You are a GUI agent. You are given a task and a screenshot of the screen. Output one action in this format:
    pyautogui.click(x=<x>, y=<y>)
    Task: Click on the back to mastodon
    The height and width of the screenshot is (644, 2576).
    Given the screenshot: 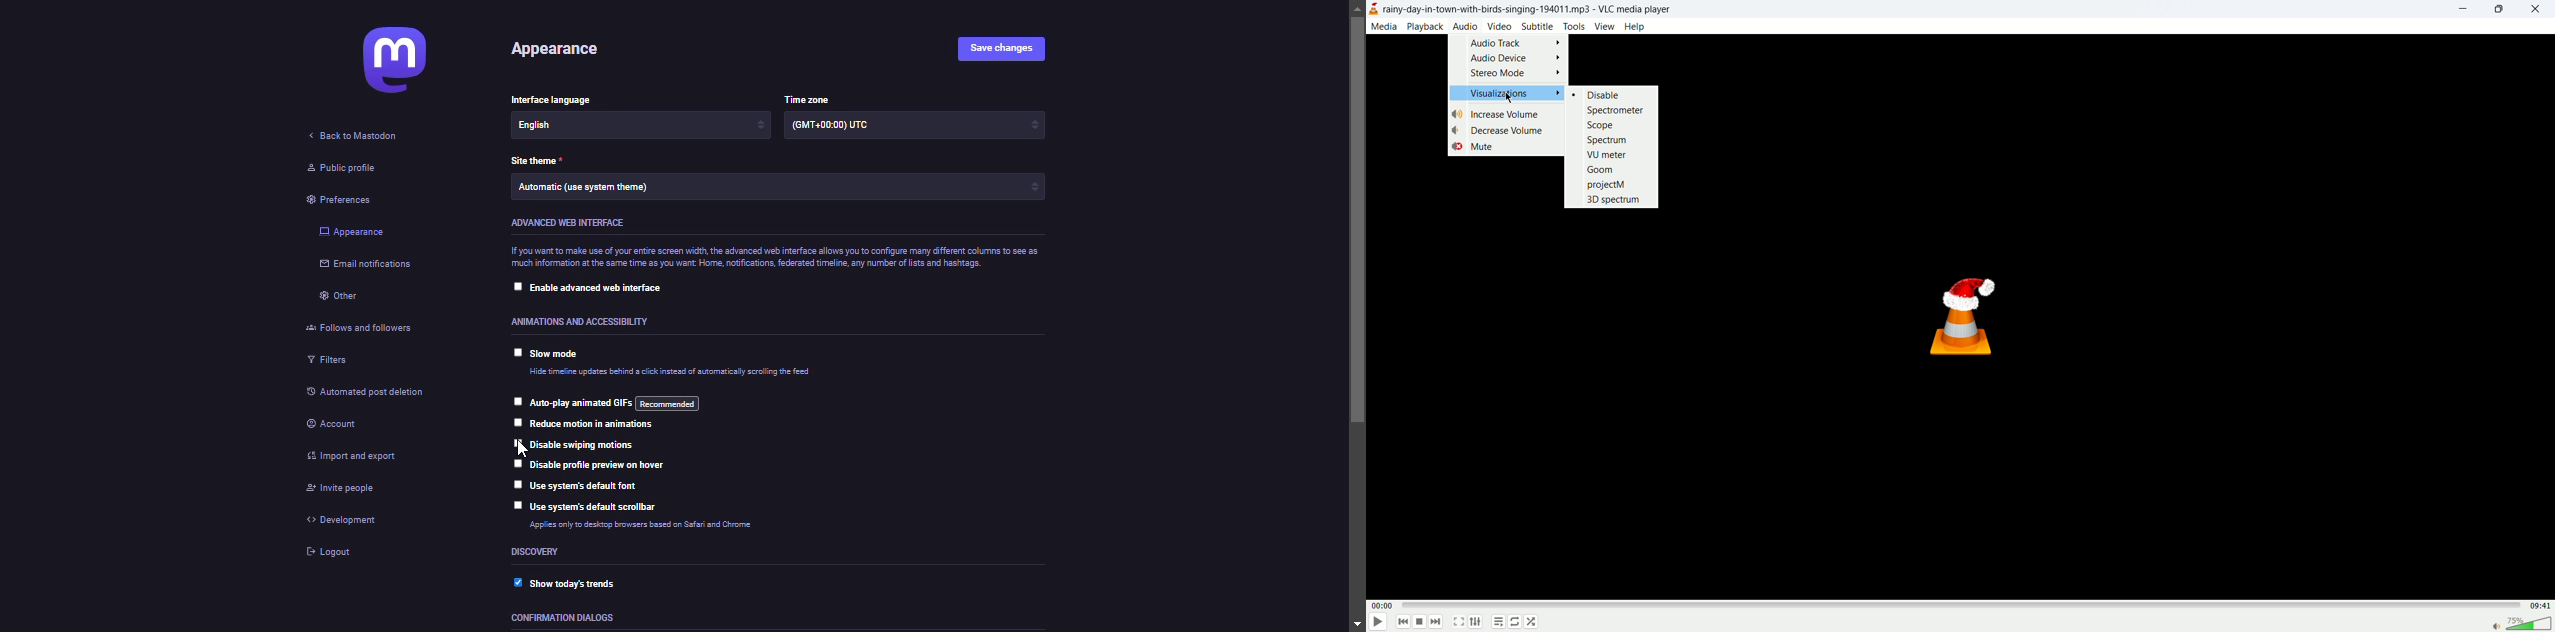 What is the action you would take?
    pyautogui.click(x=355, y=136)
    